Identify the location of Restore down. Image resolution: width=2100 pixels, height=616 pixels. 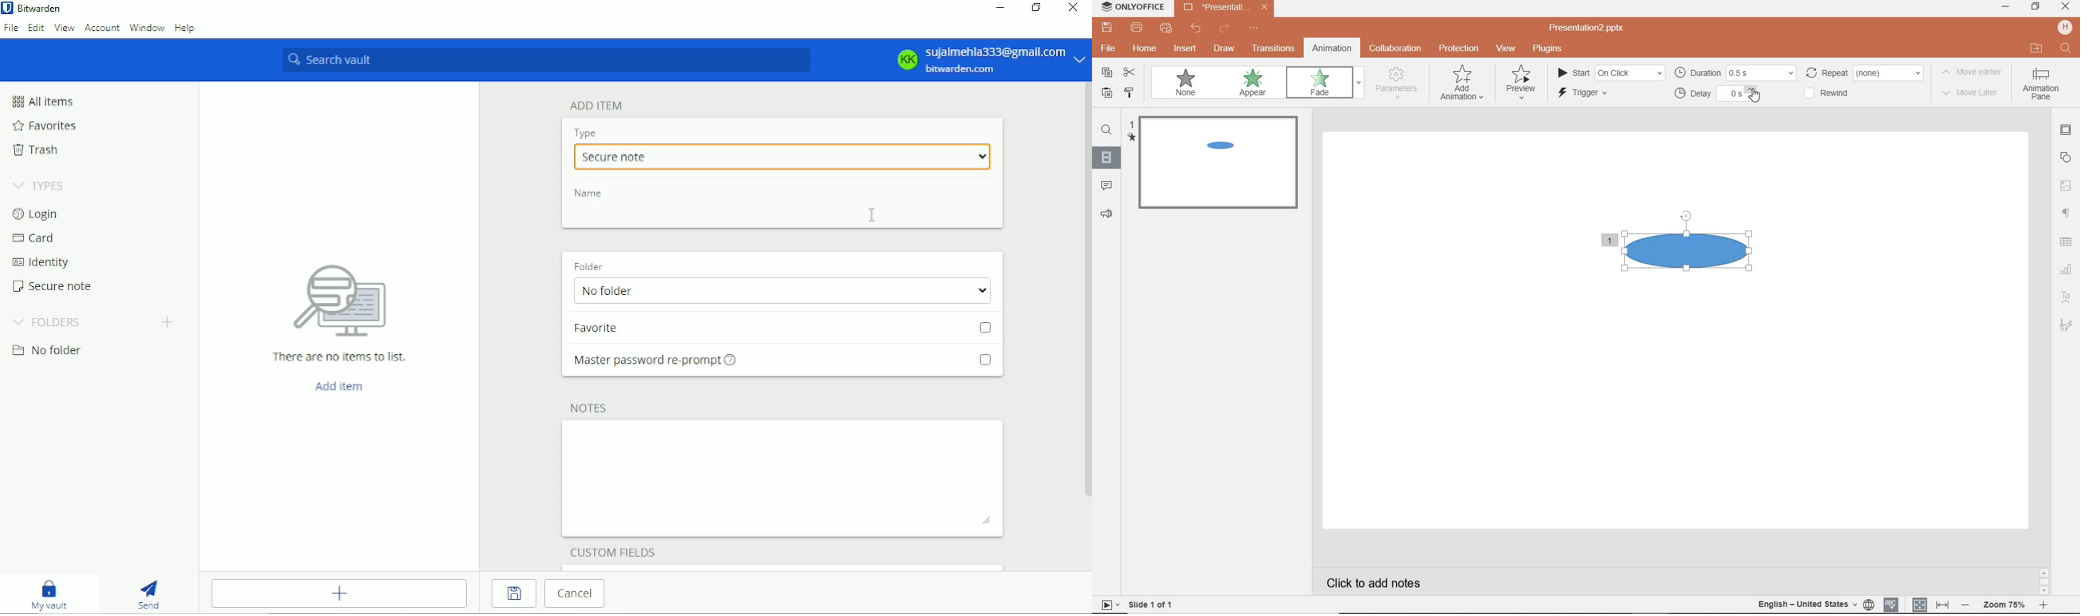
(1034, 8).